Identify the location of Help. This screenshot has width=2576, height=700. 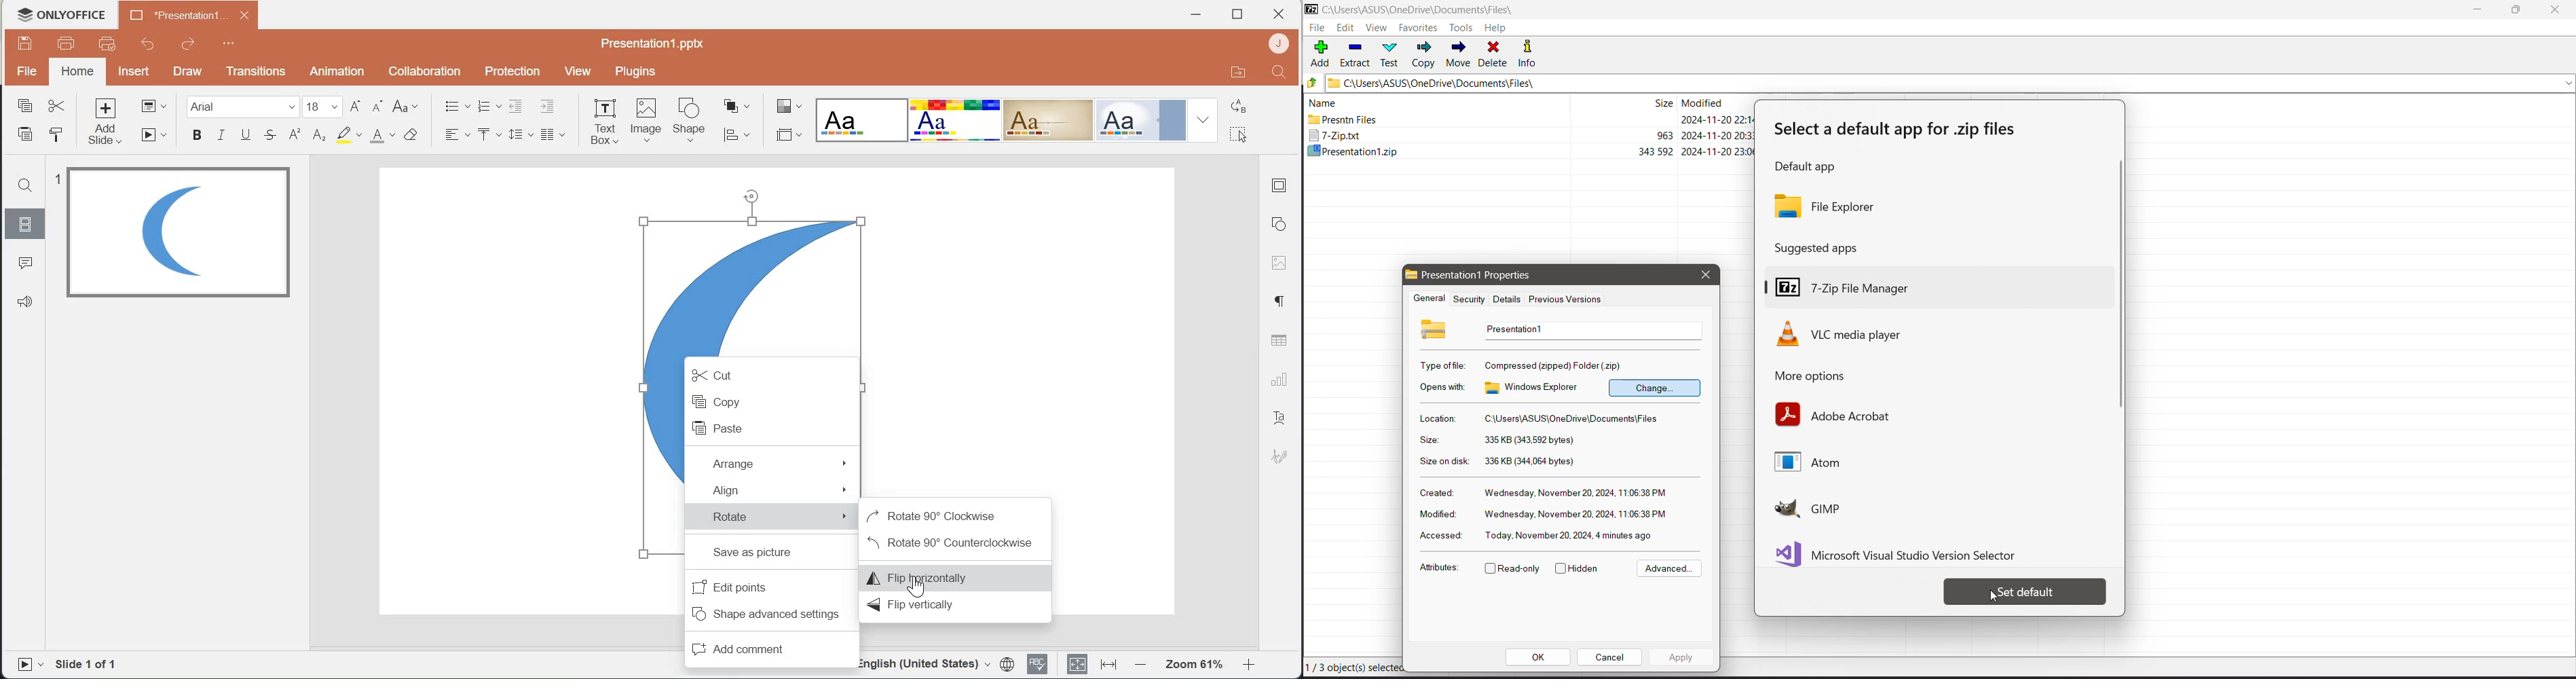
(1496, 28).